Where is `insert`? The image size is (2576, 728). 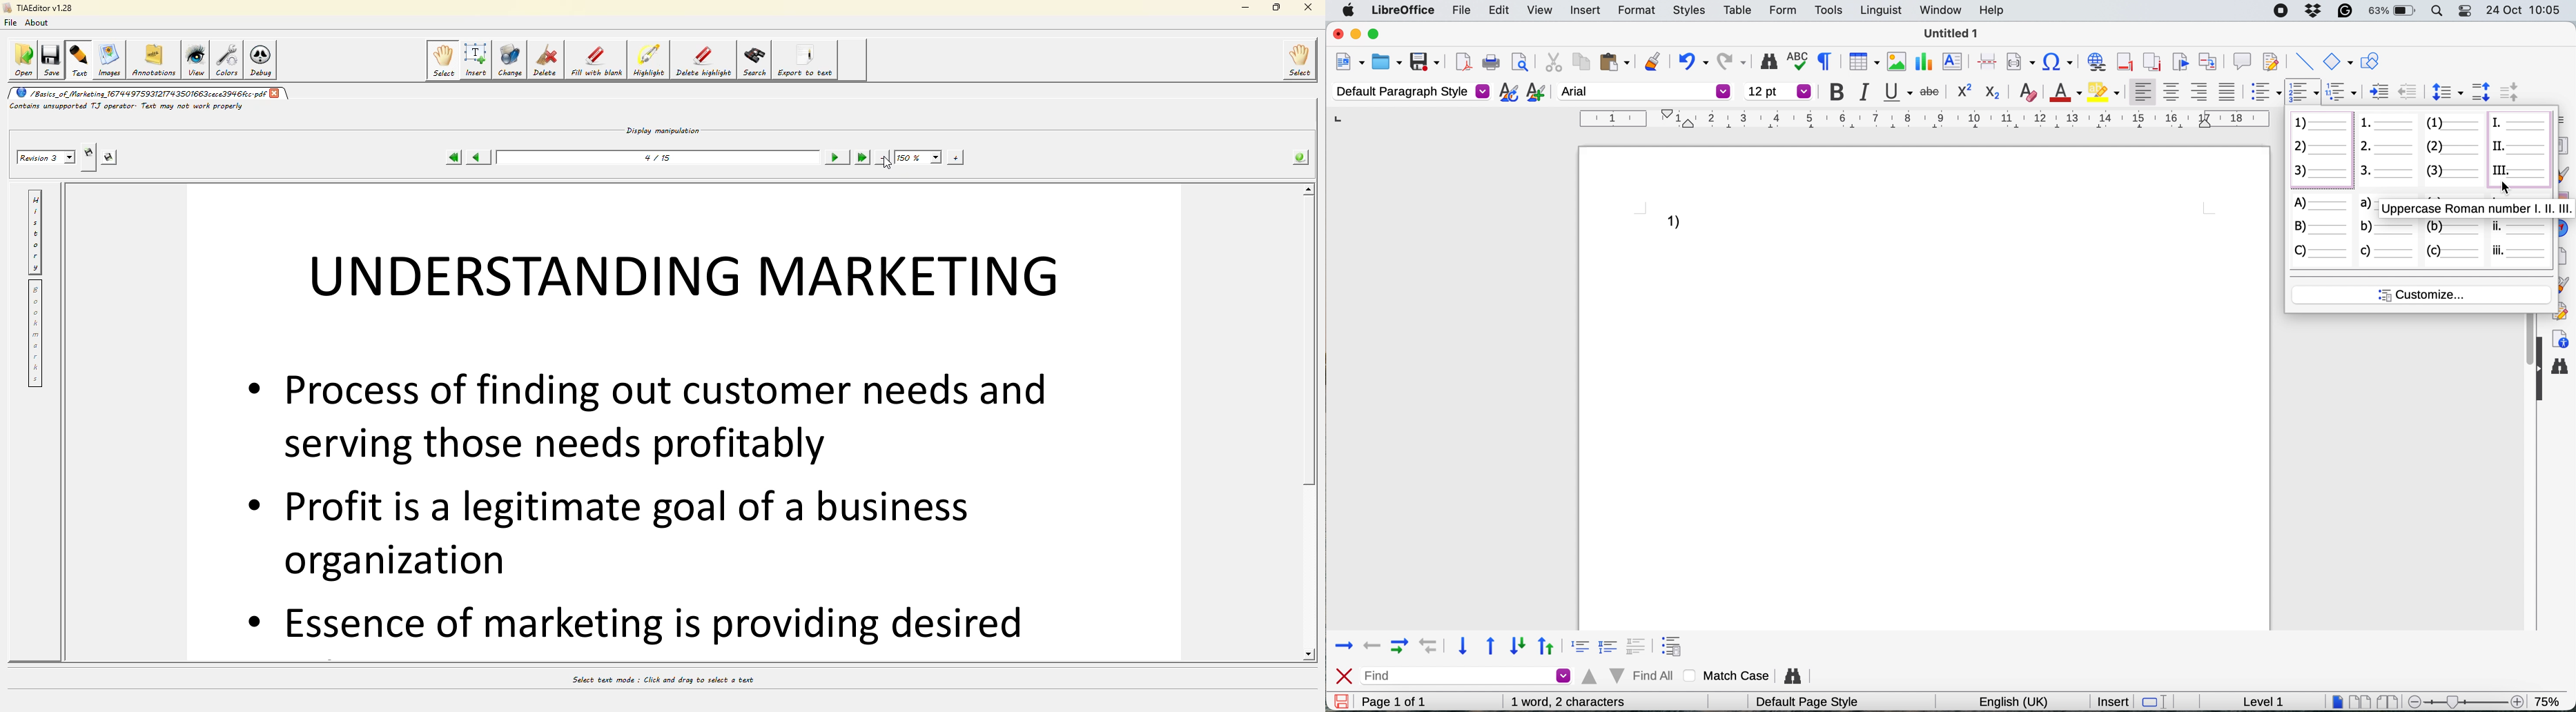
insert is located at coordinates (1584, 9).